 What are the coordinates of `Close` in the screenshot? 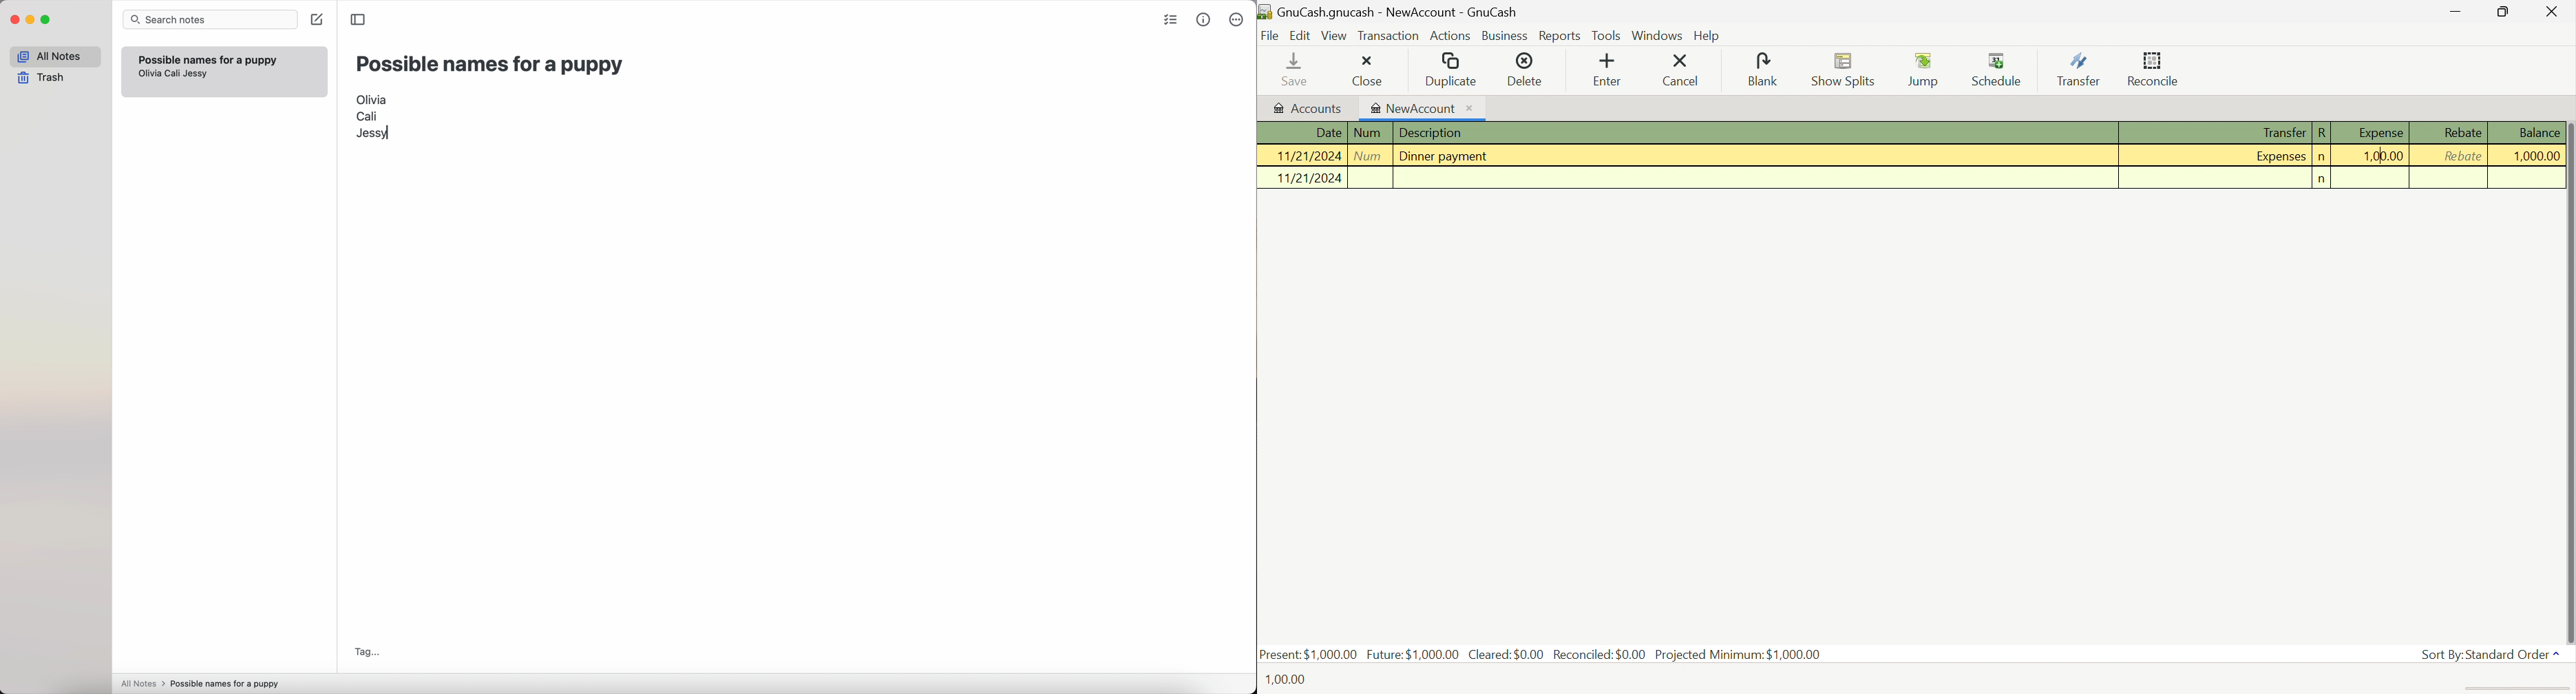 It's located at (1362, 70).